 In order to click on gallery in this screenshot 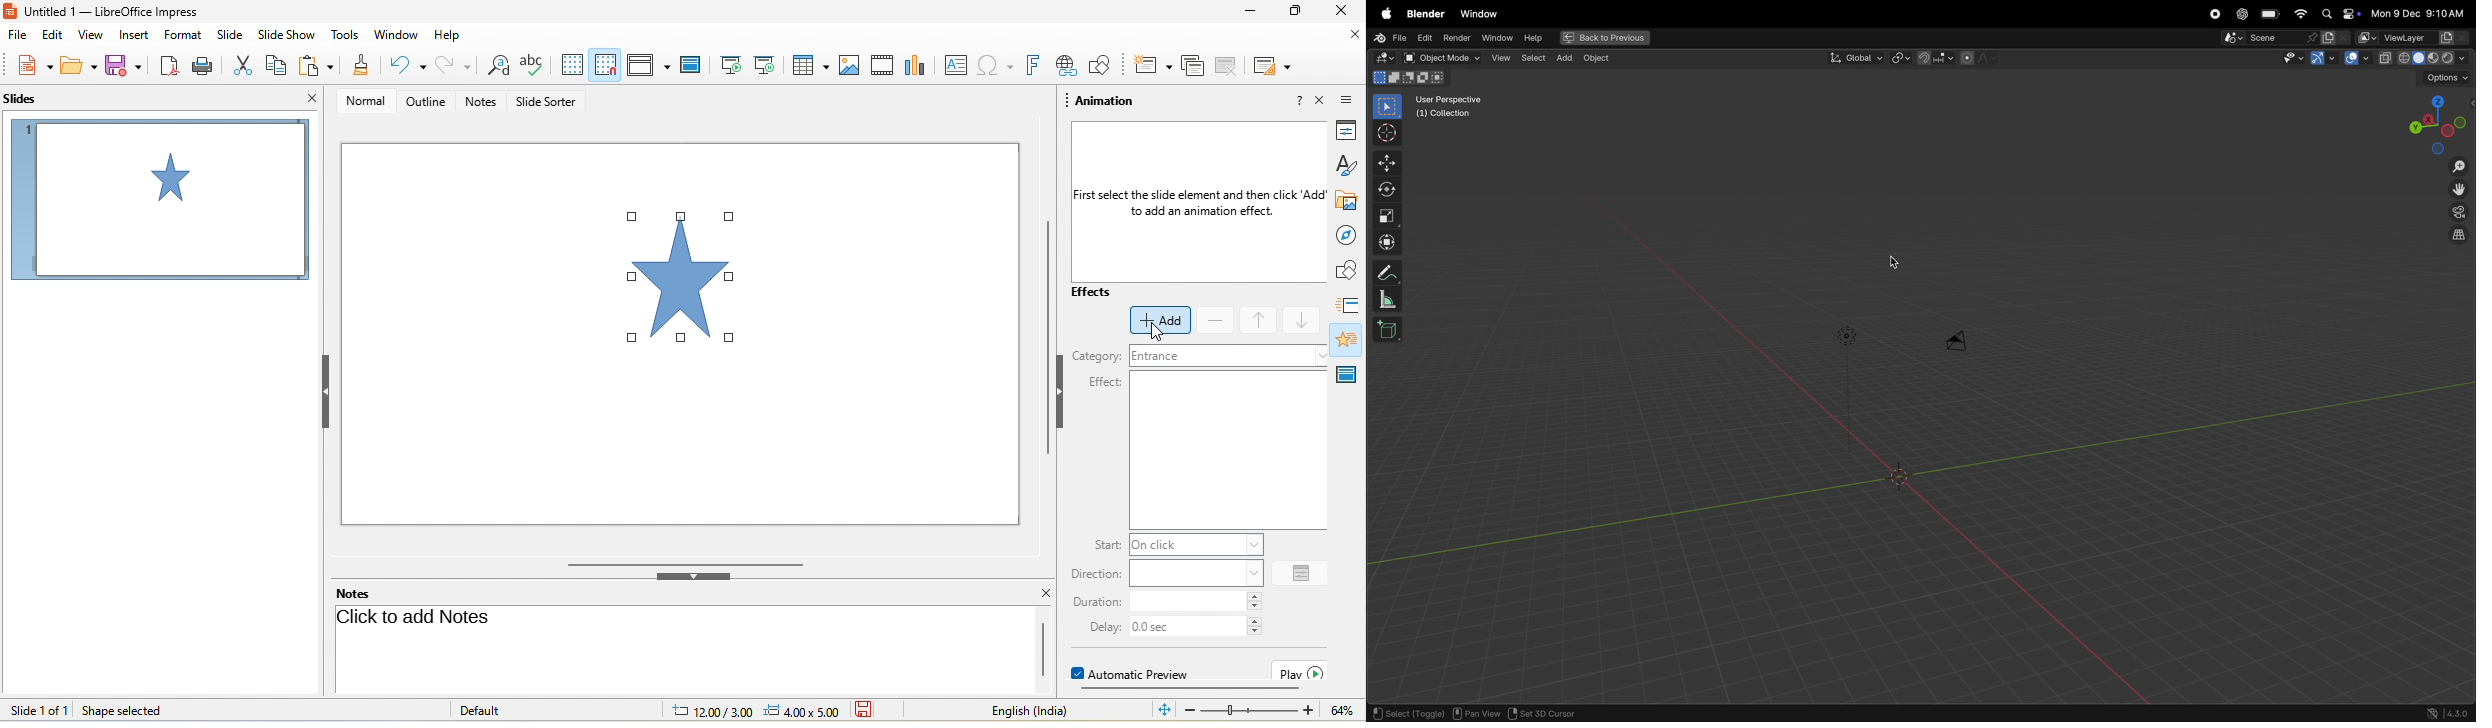, I will do `click(1351, 201)`.